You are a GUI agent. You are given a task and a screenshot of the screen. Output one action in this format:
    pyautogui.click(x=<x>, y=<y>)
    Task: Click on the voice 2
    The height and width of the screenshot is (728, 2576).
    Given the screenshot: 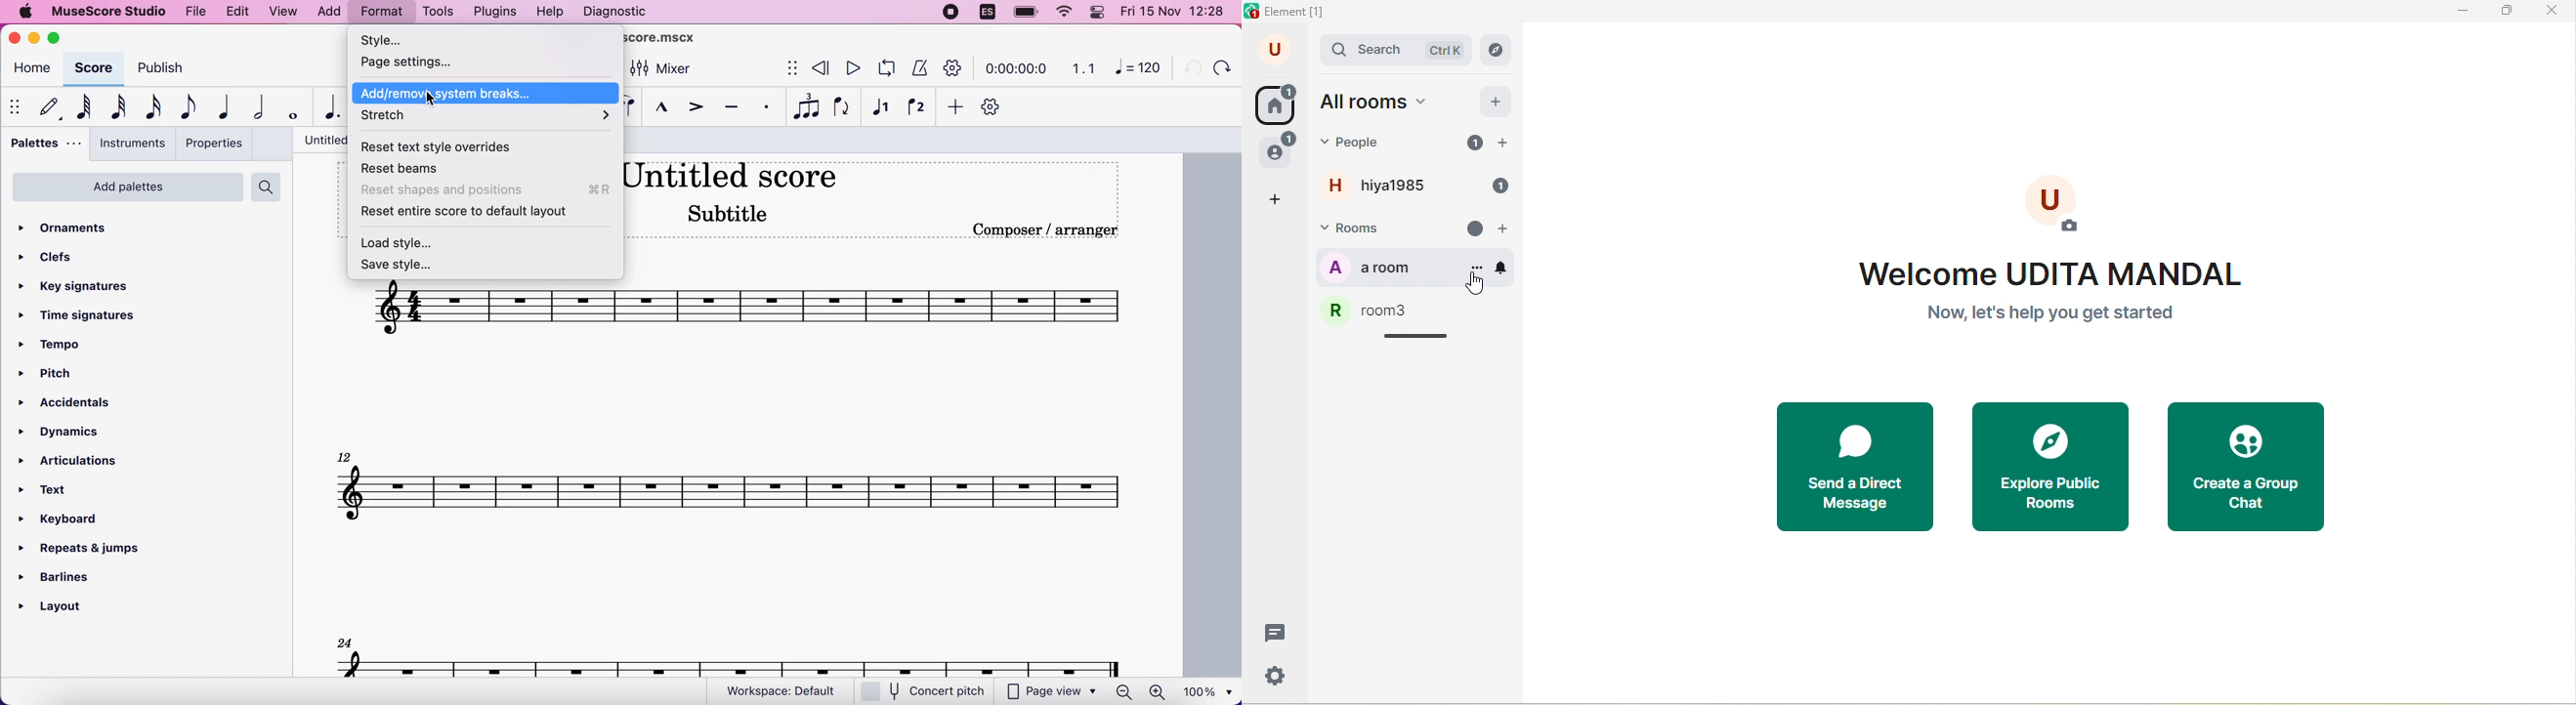 What is the action you would take?
    pyautogui.click(x=917, y=108)
    